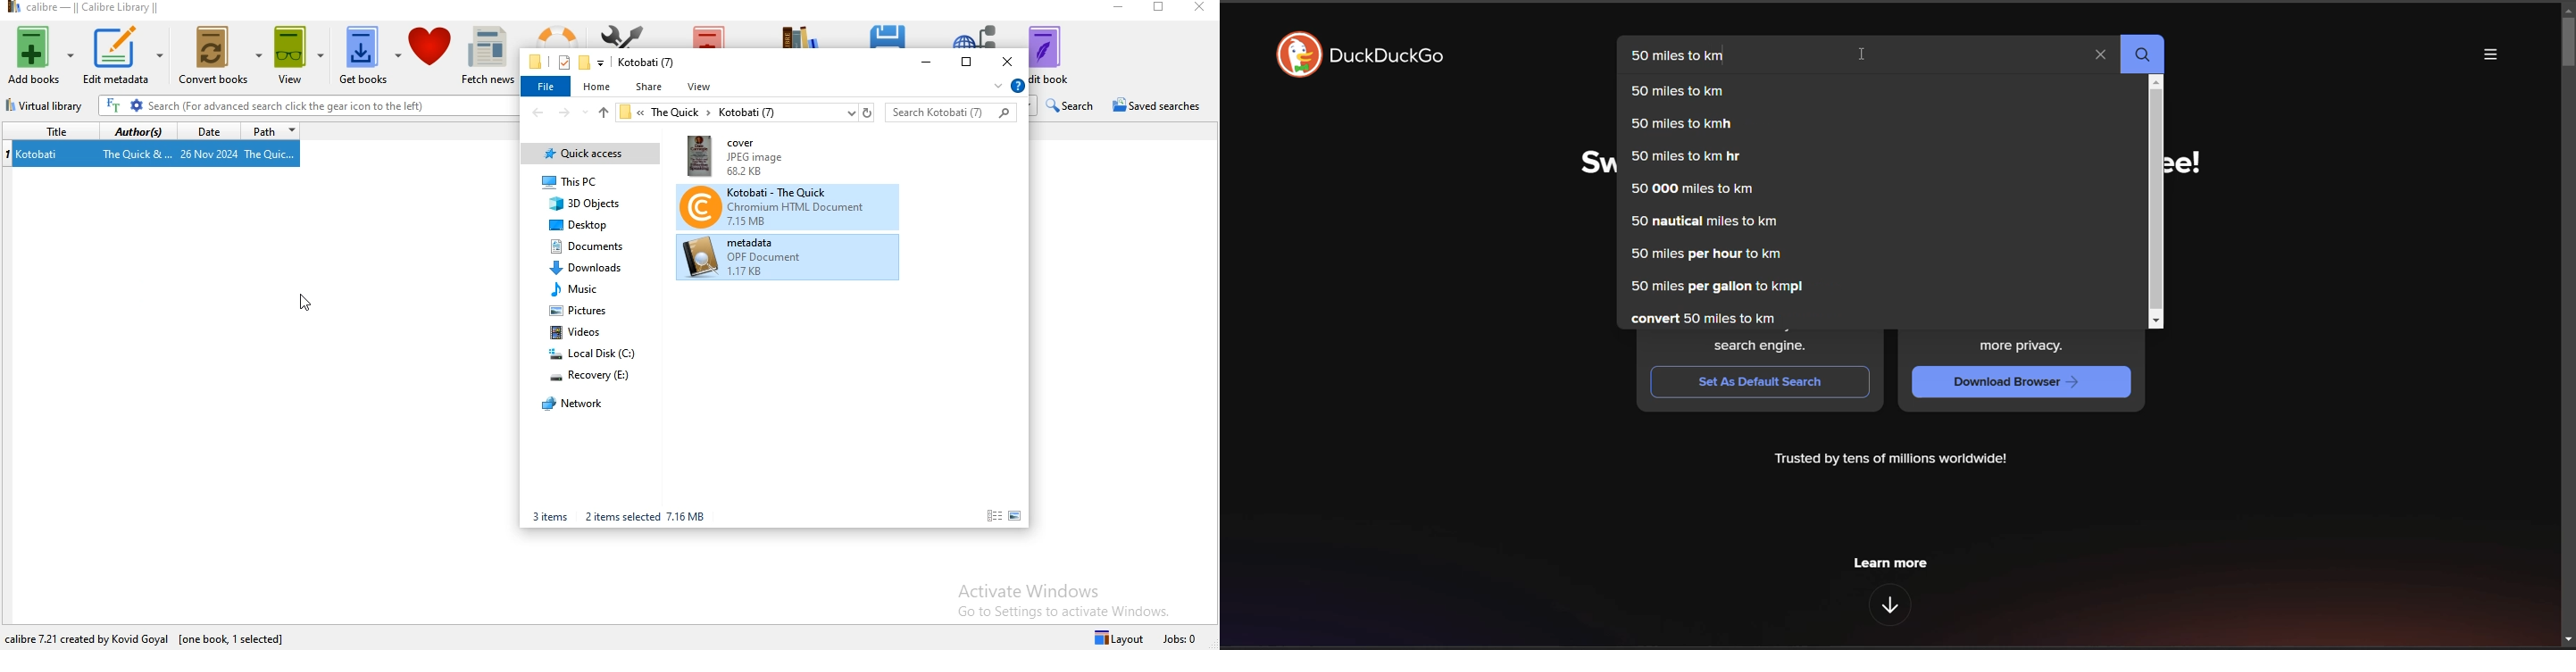 This screenshot has height=672, width=2576. What do you see at coordinates (536, 62) in the screenshot?
I see `file logo` at bounding box center [536, 62].